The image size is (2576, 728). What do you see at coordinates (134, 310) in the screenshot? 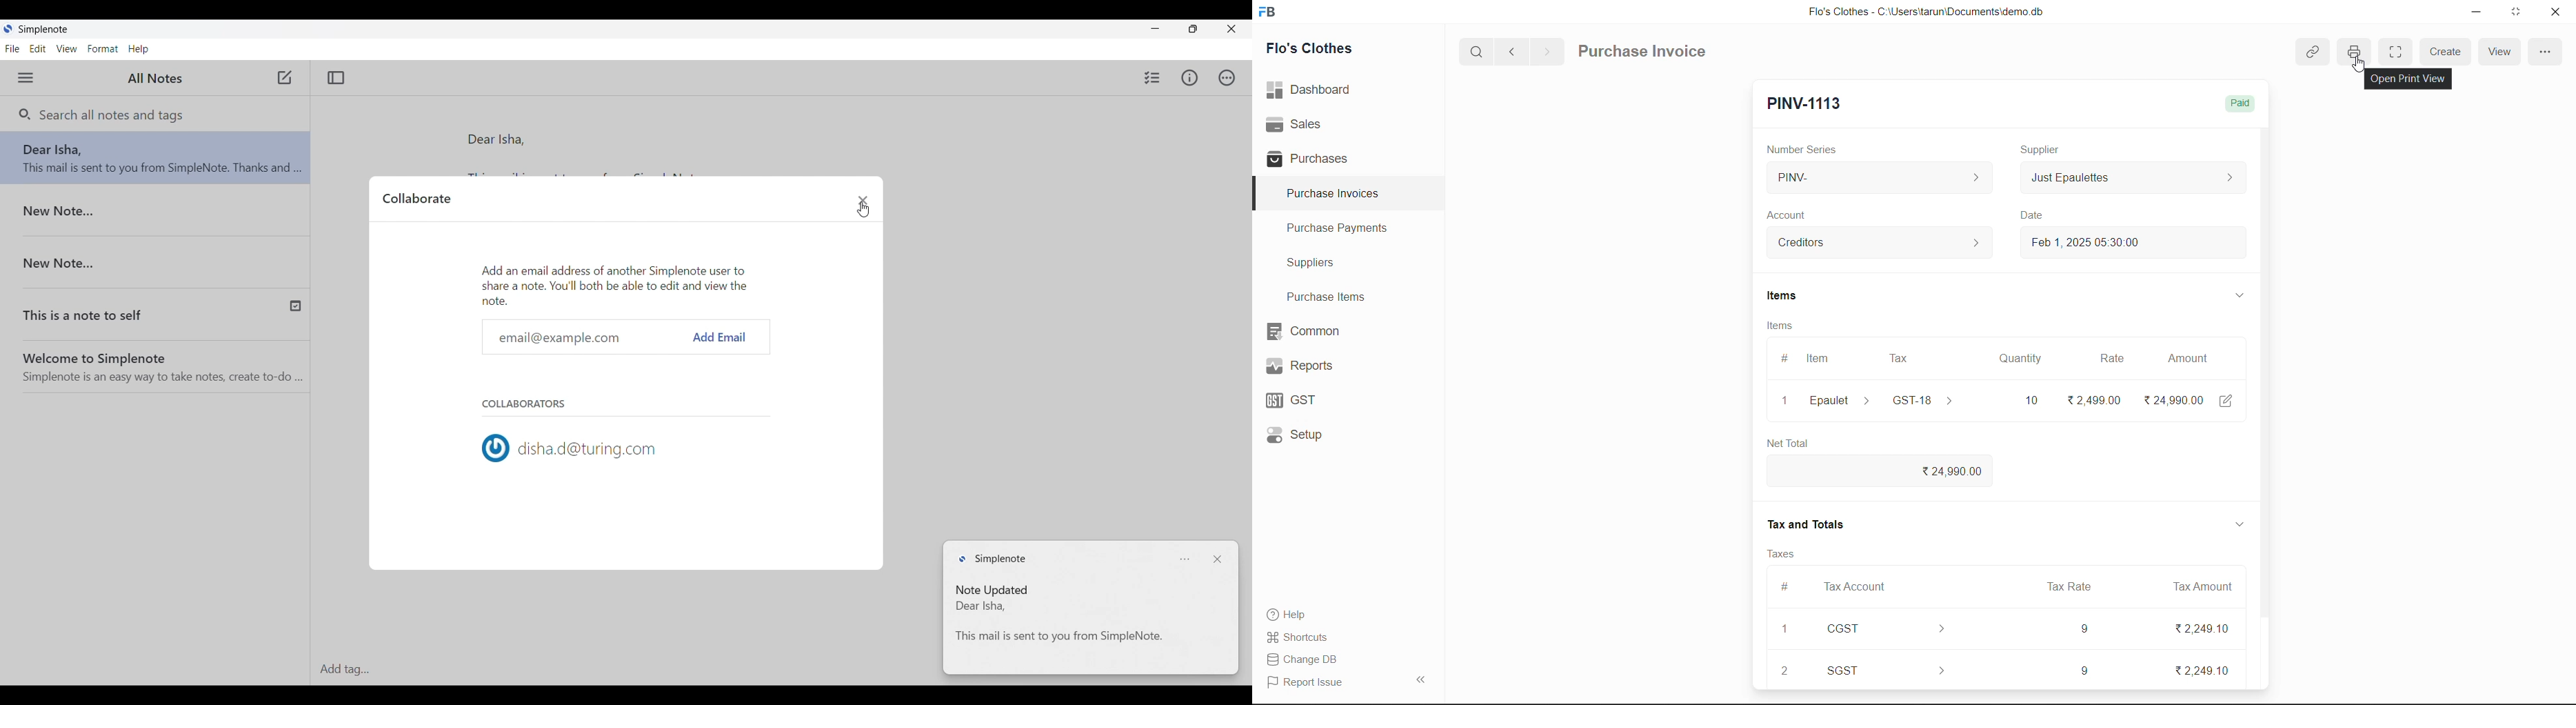
I see `This is a note to self` at bounding box center [134, 310].